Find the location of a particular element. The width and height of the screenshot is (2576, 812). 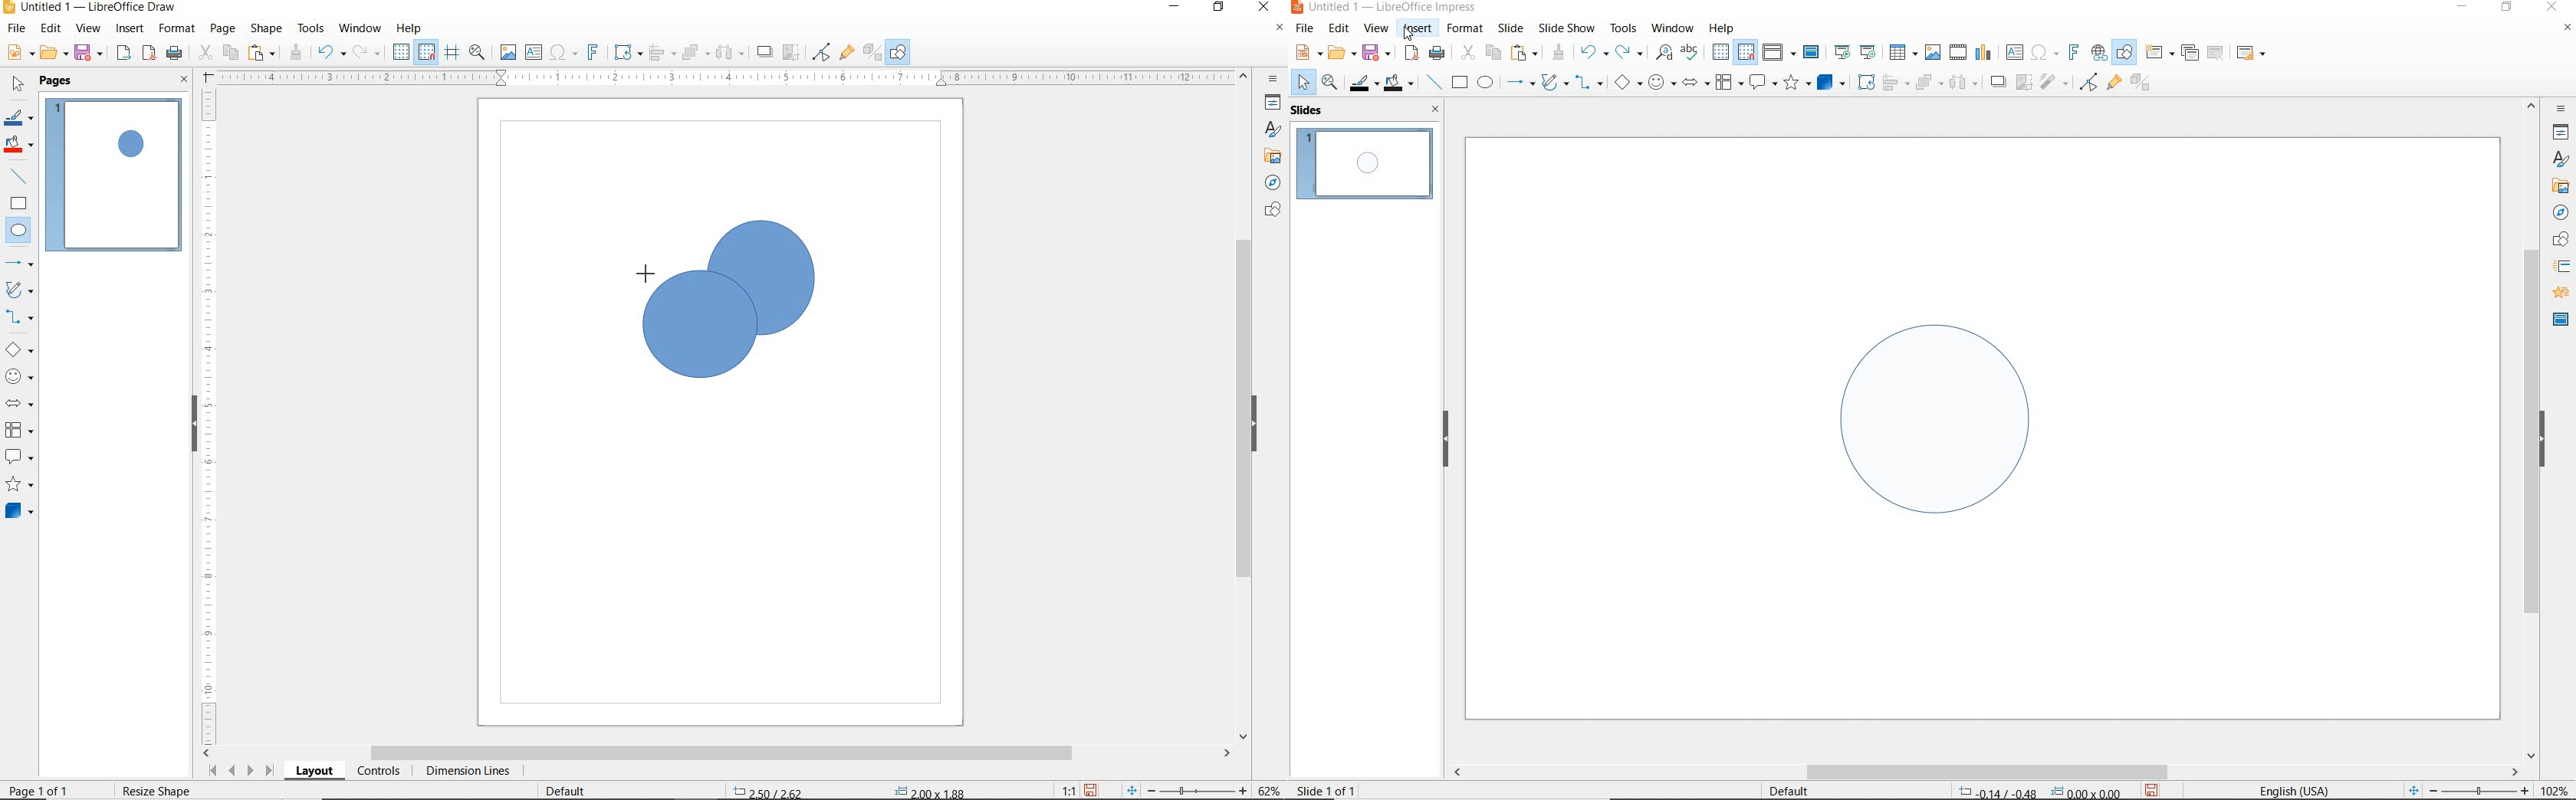

edit is located at coordinates (1339, 28).